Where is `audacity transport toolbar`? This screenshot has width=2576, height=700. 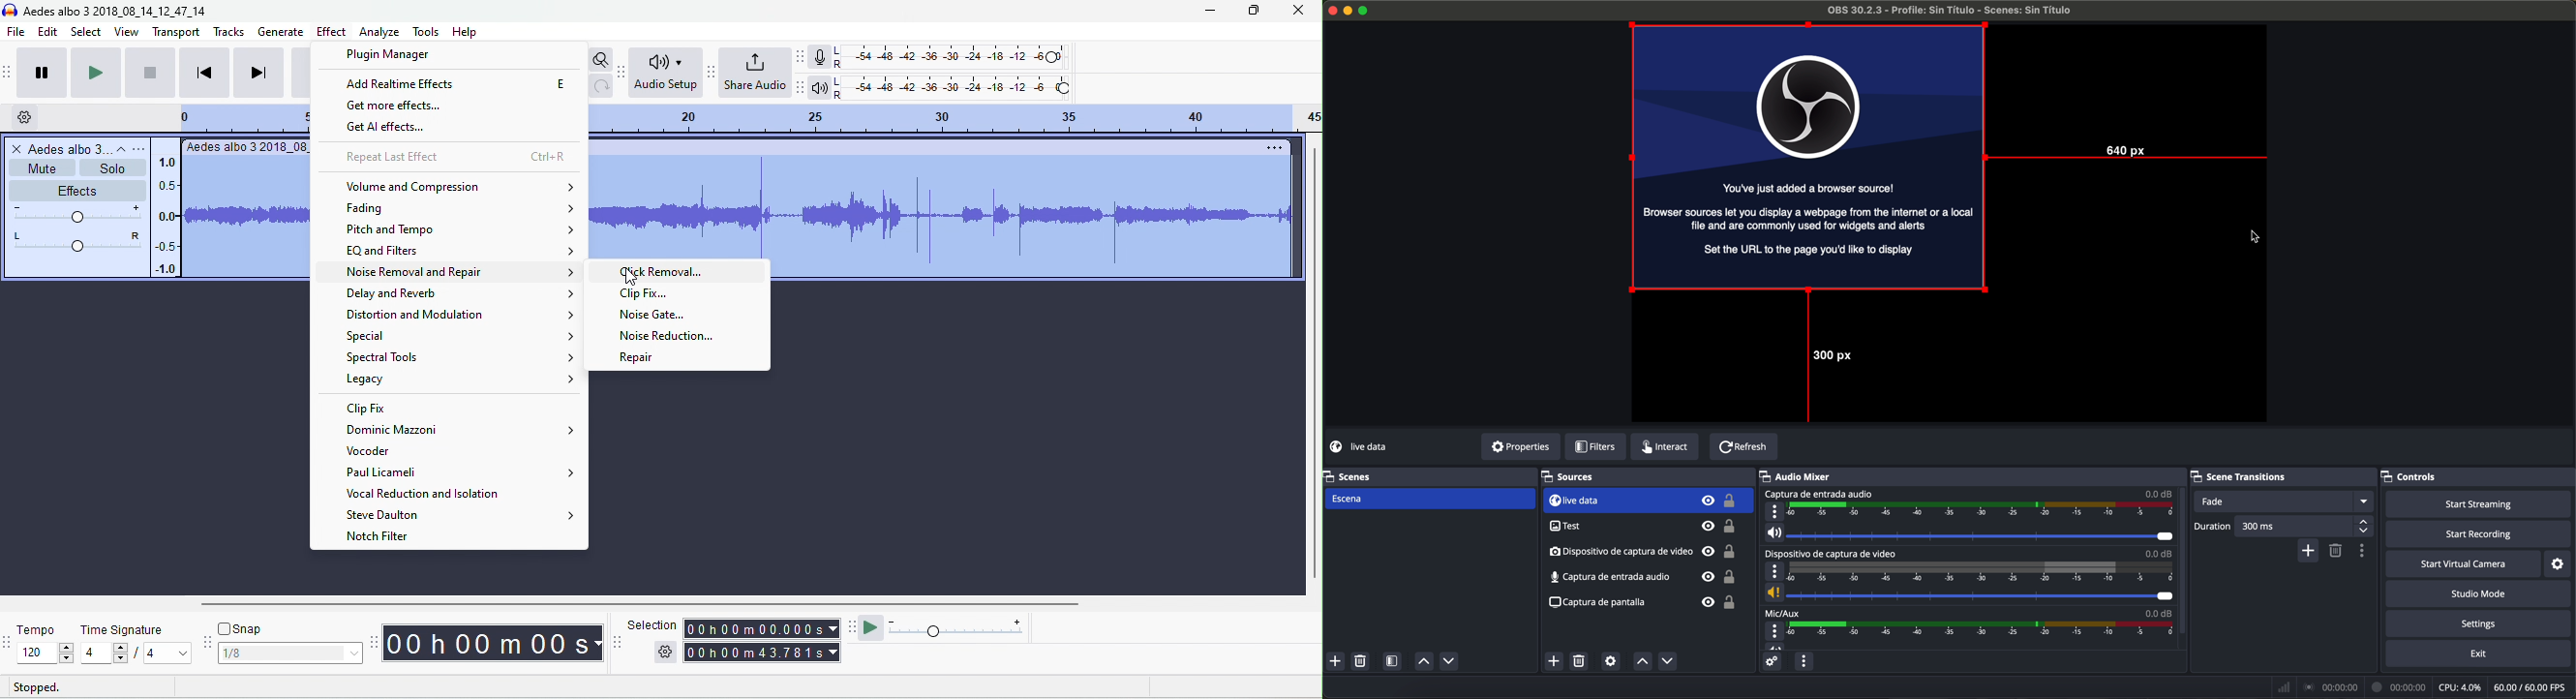
audacity transport toolbar is located at coordinates (9, 70).